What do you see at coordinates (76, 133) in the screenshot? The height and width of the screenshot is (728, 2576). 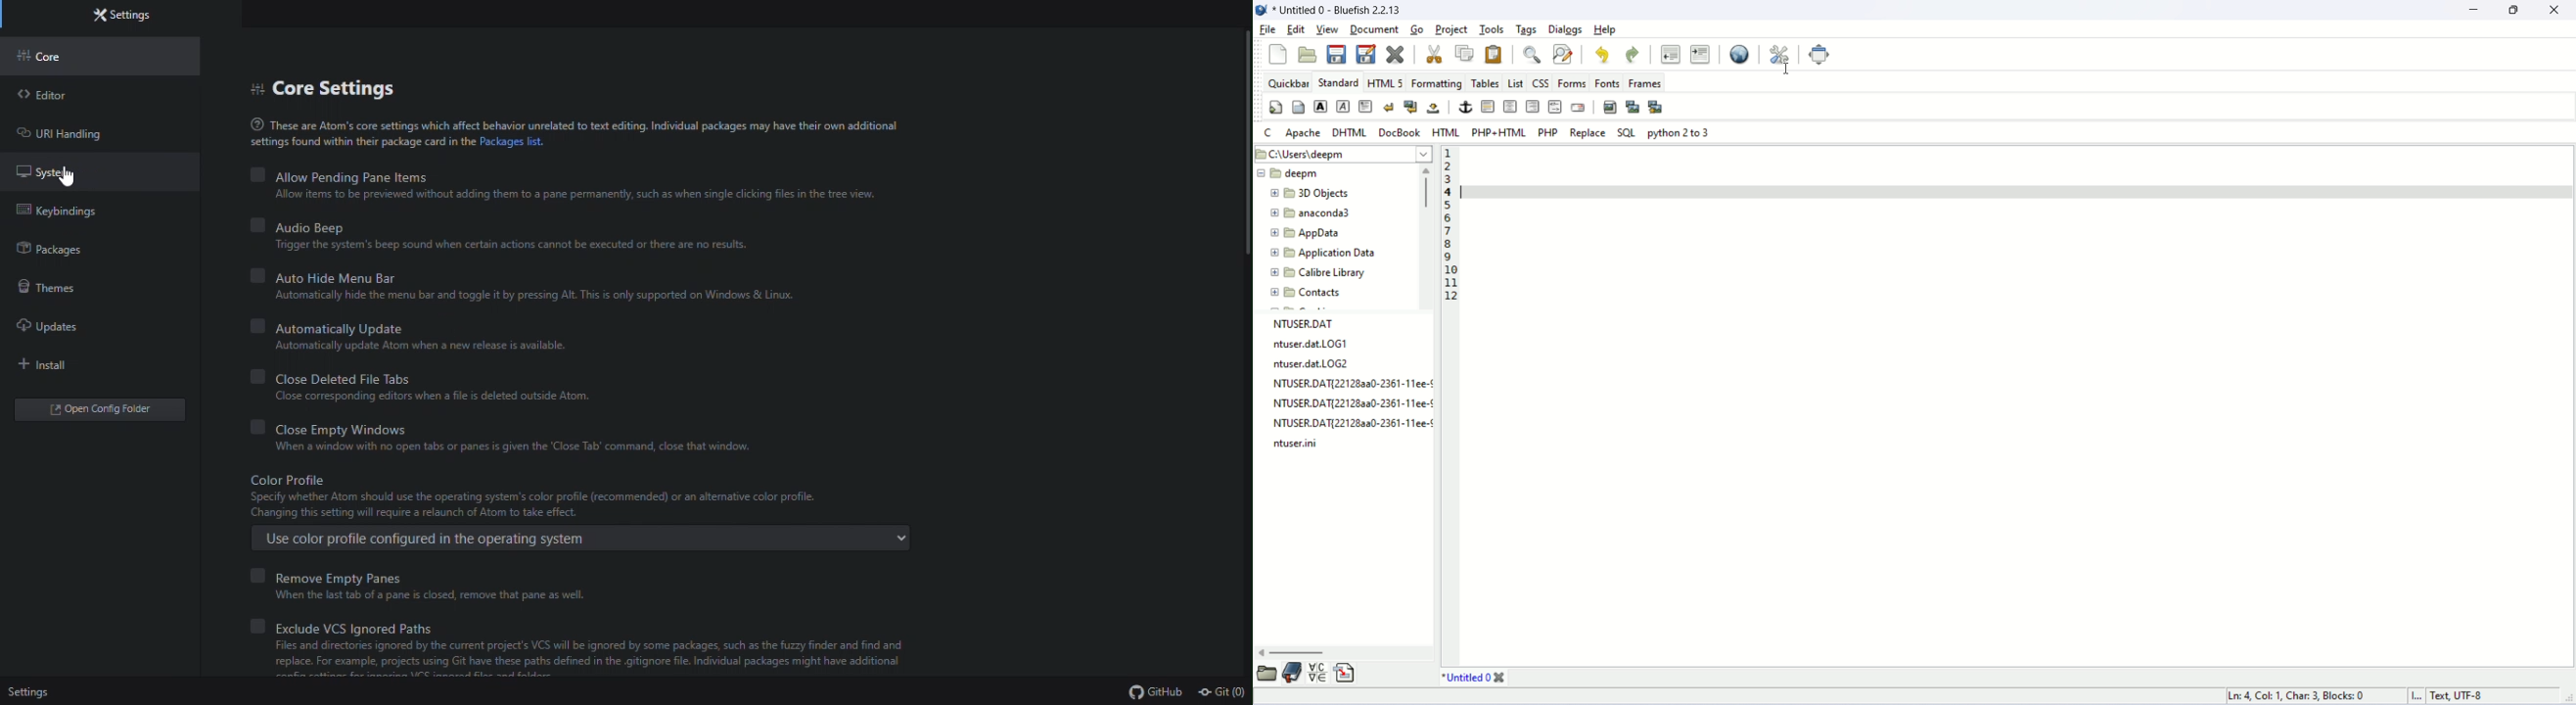 I see `URL handling` at bounding box center [76, 133].